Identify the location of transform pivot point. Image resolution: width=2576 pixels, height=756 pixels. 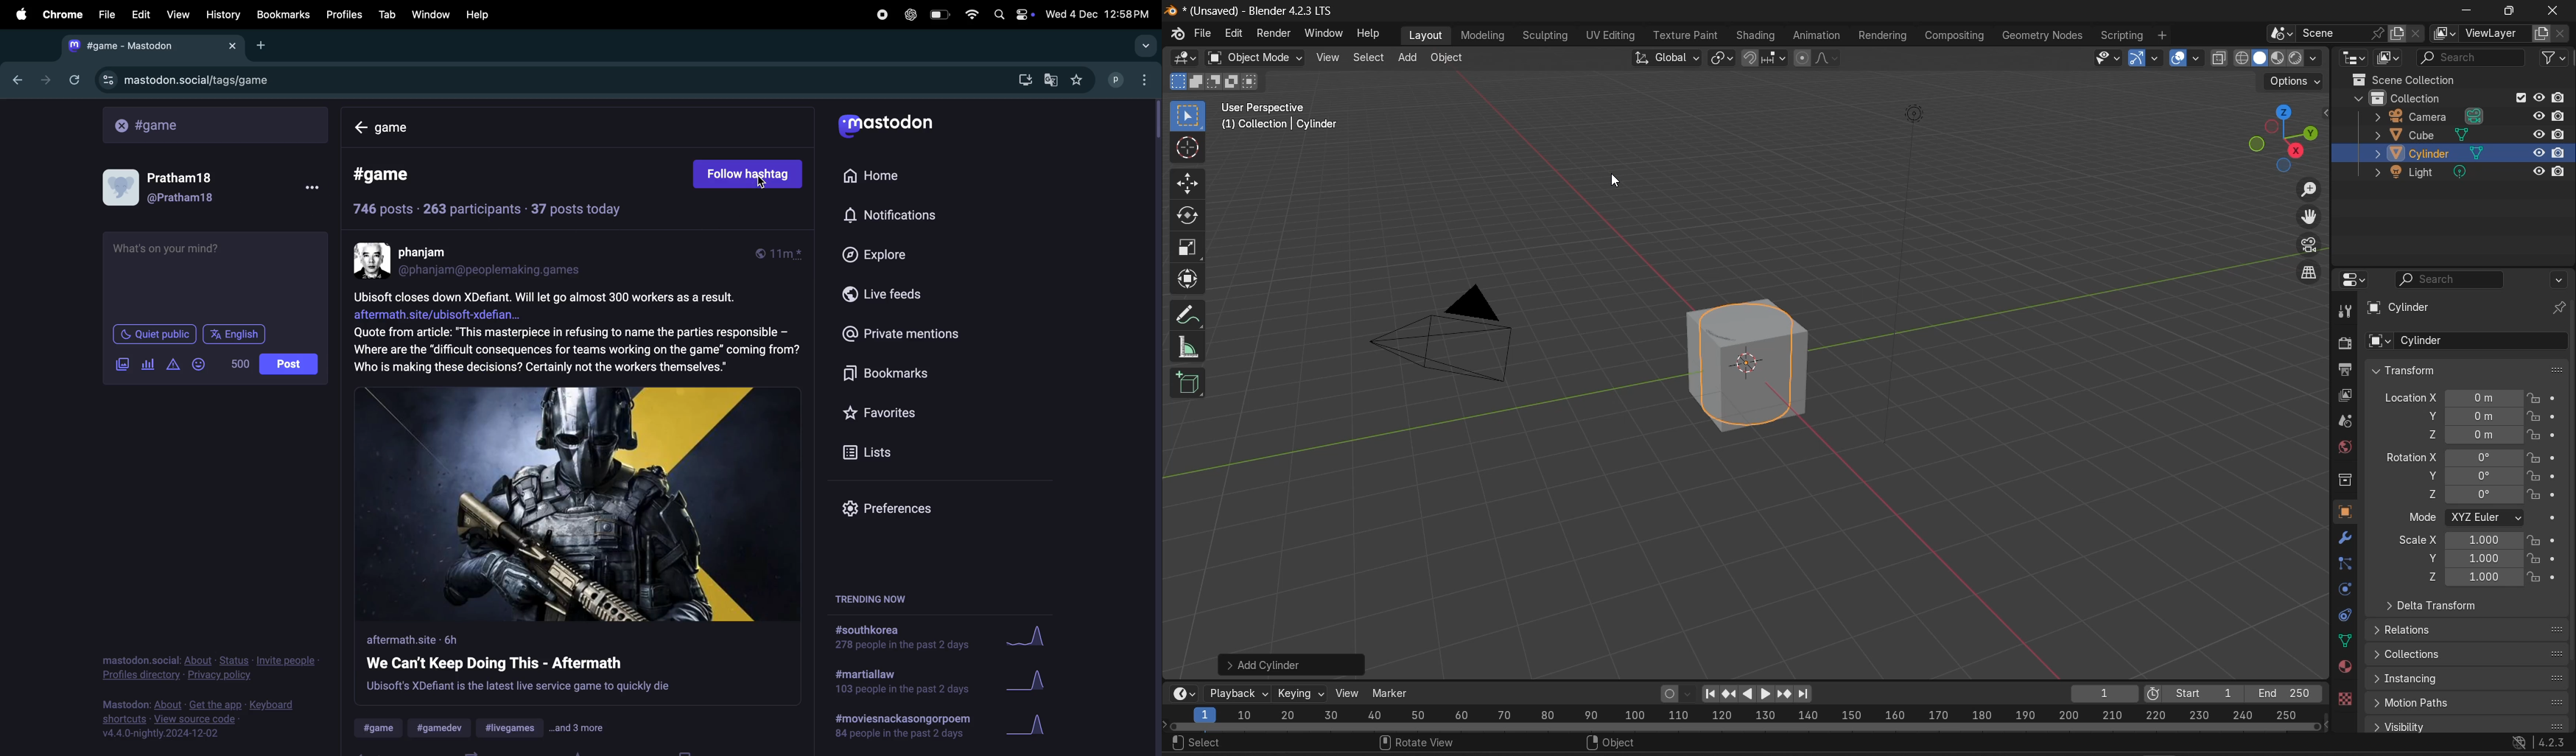
(1724, 59).